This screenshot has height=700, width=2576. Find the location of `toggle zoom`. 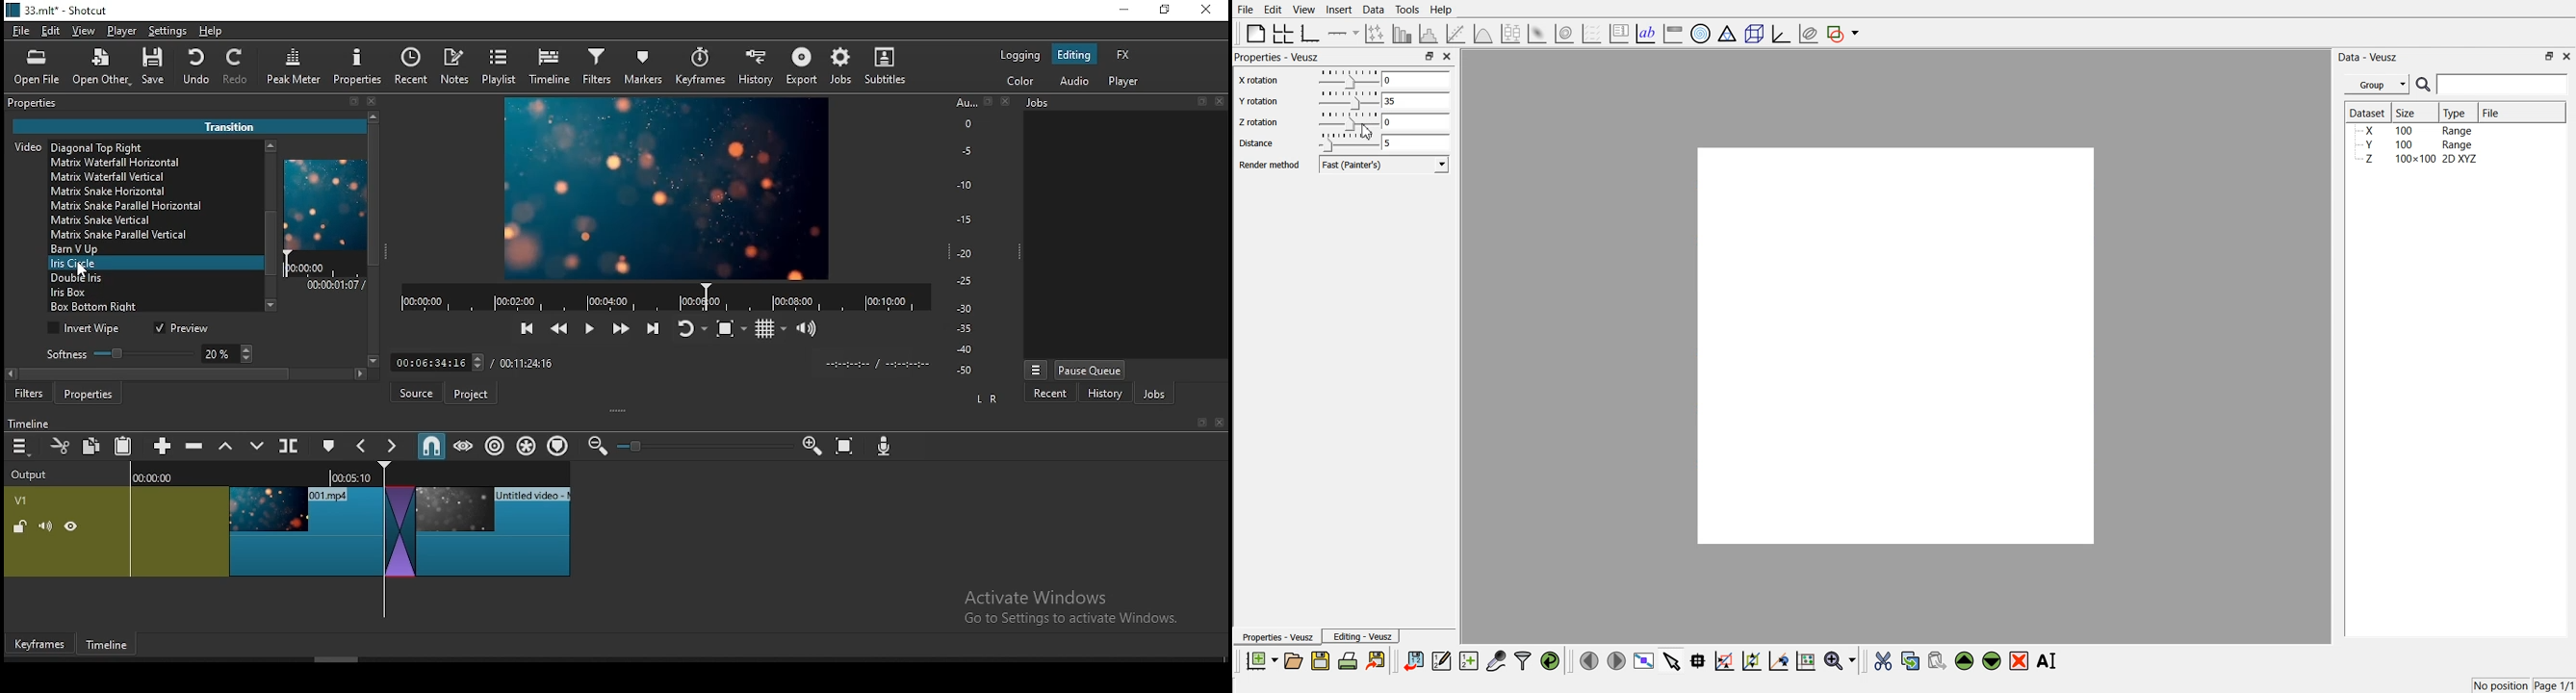

toggle zoom is located at coordinates (731, 328).